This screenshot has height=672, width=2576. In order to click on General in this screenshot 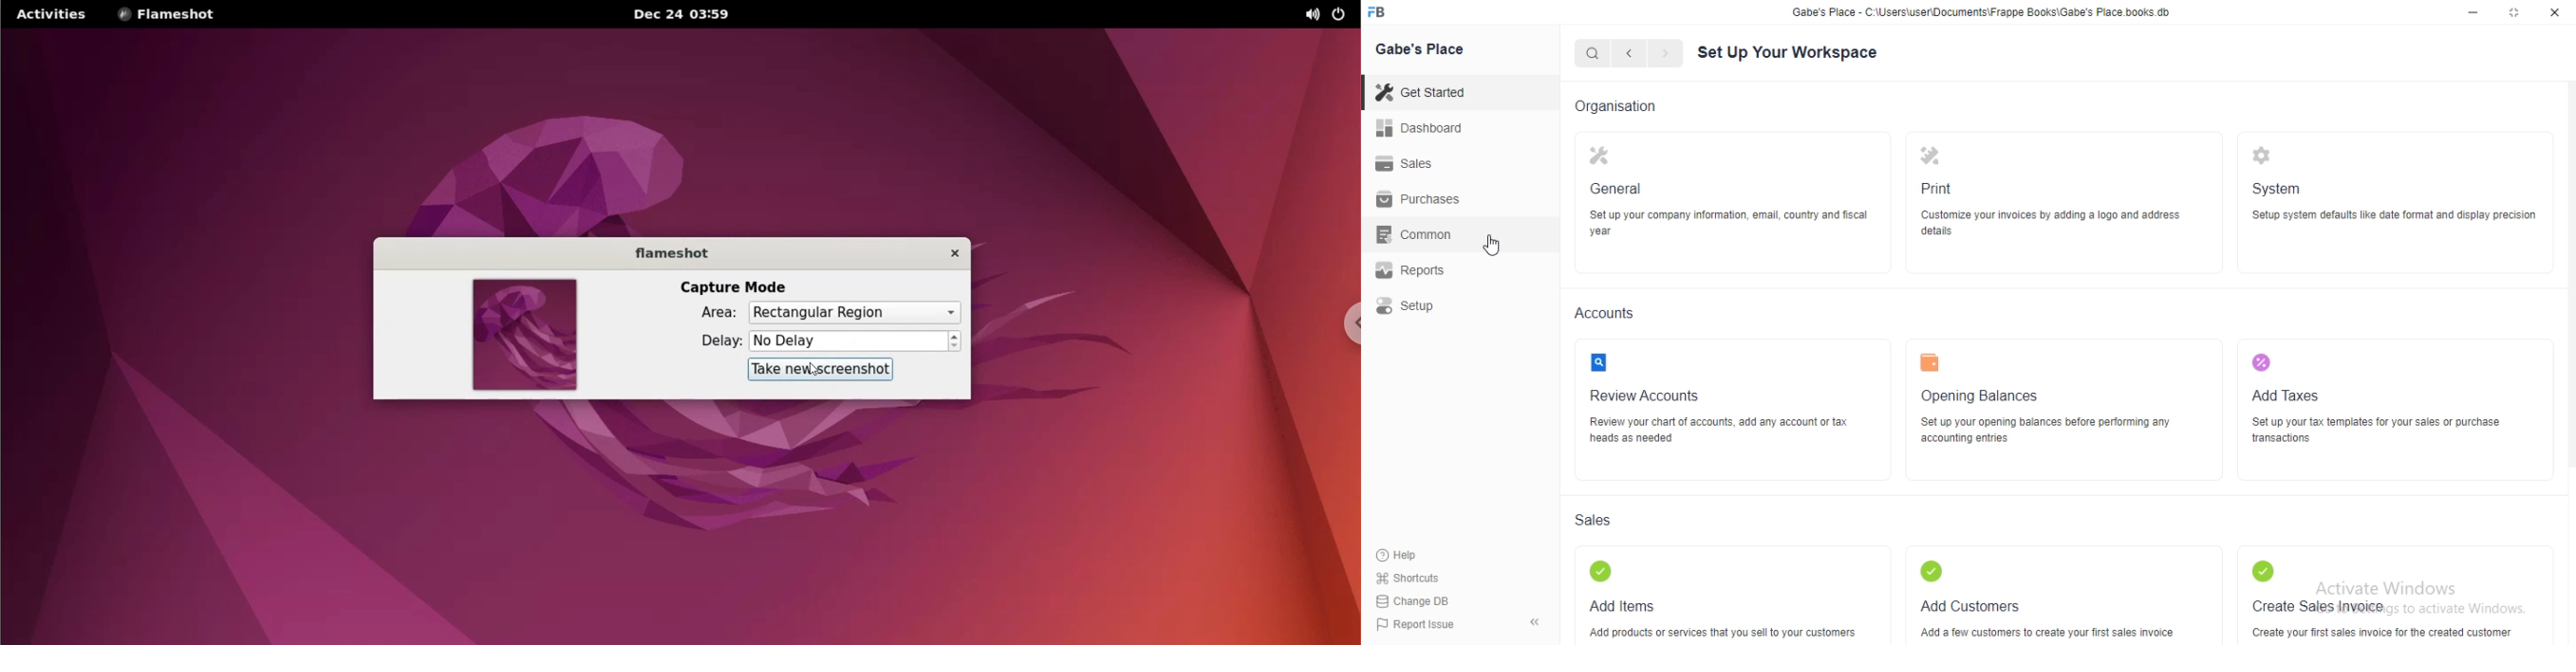, I will do `click(1615, 171)`.